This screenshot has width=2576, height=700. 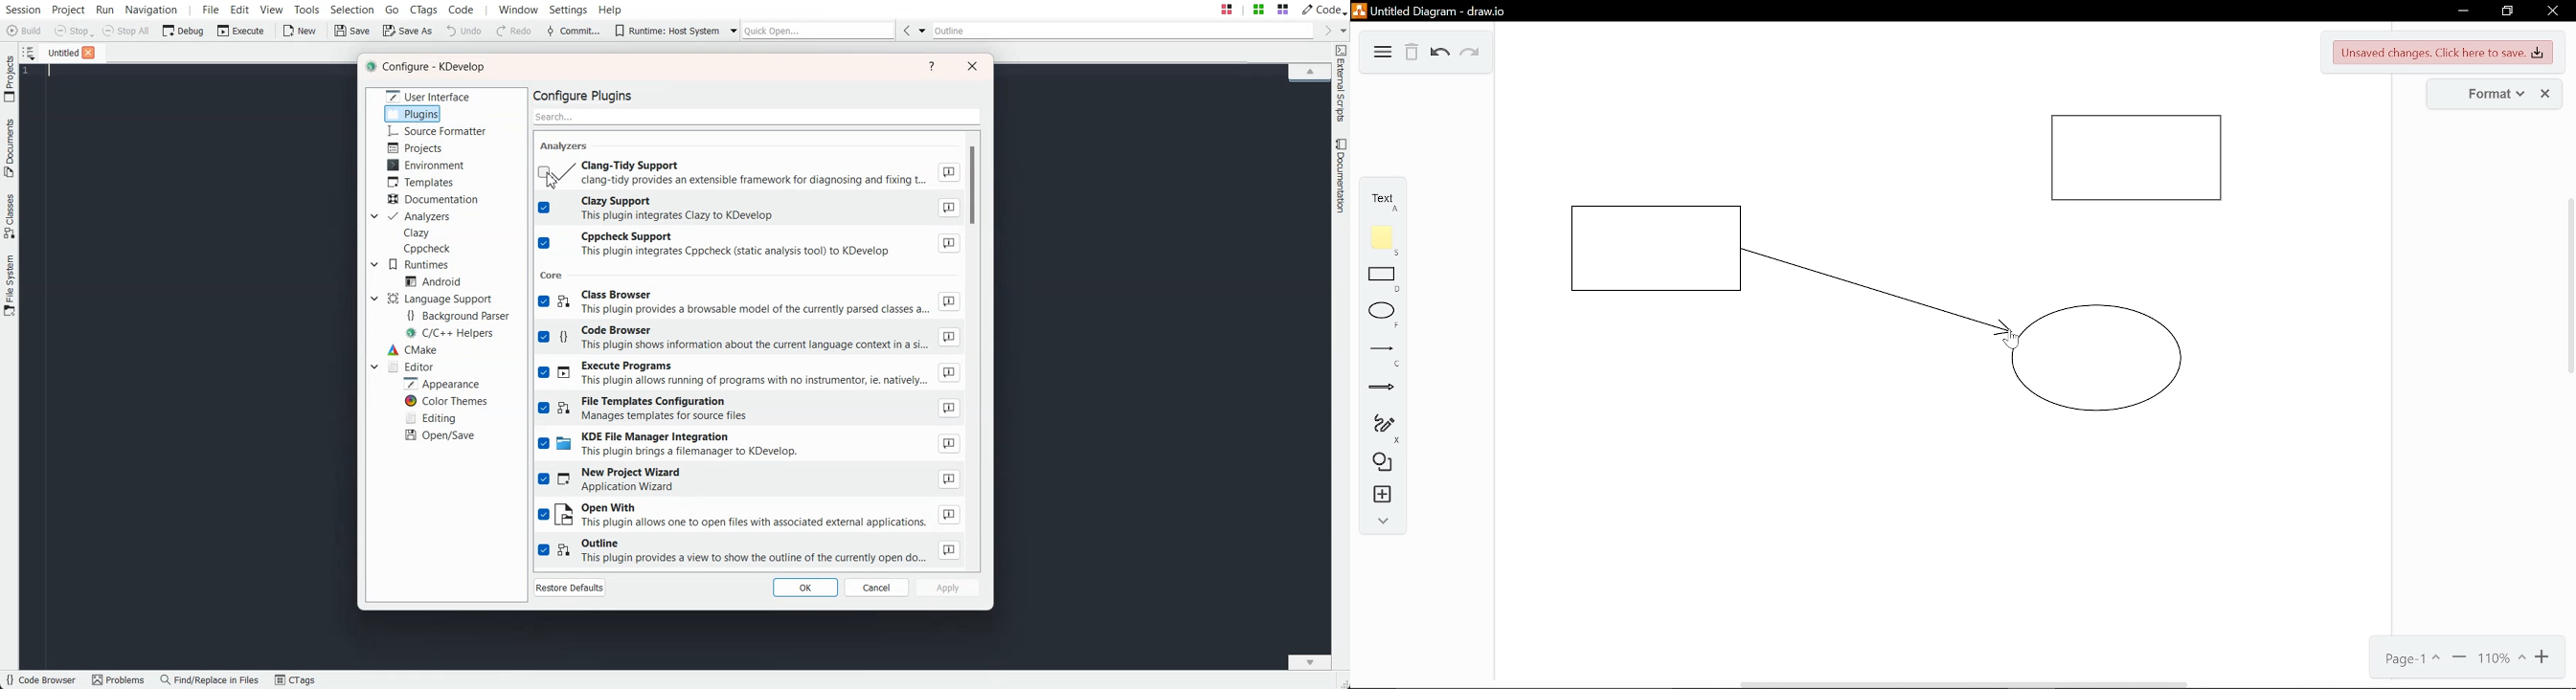 I want to click on Restore Default, so click(x=570, y=587).